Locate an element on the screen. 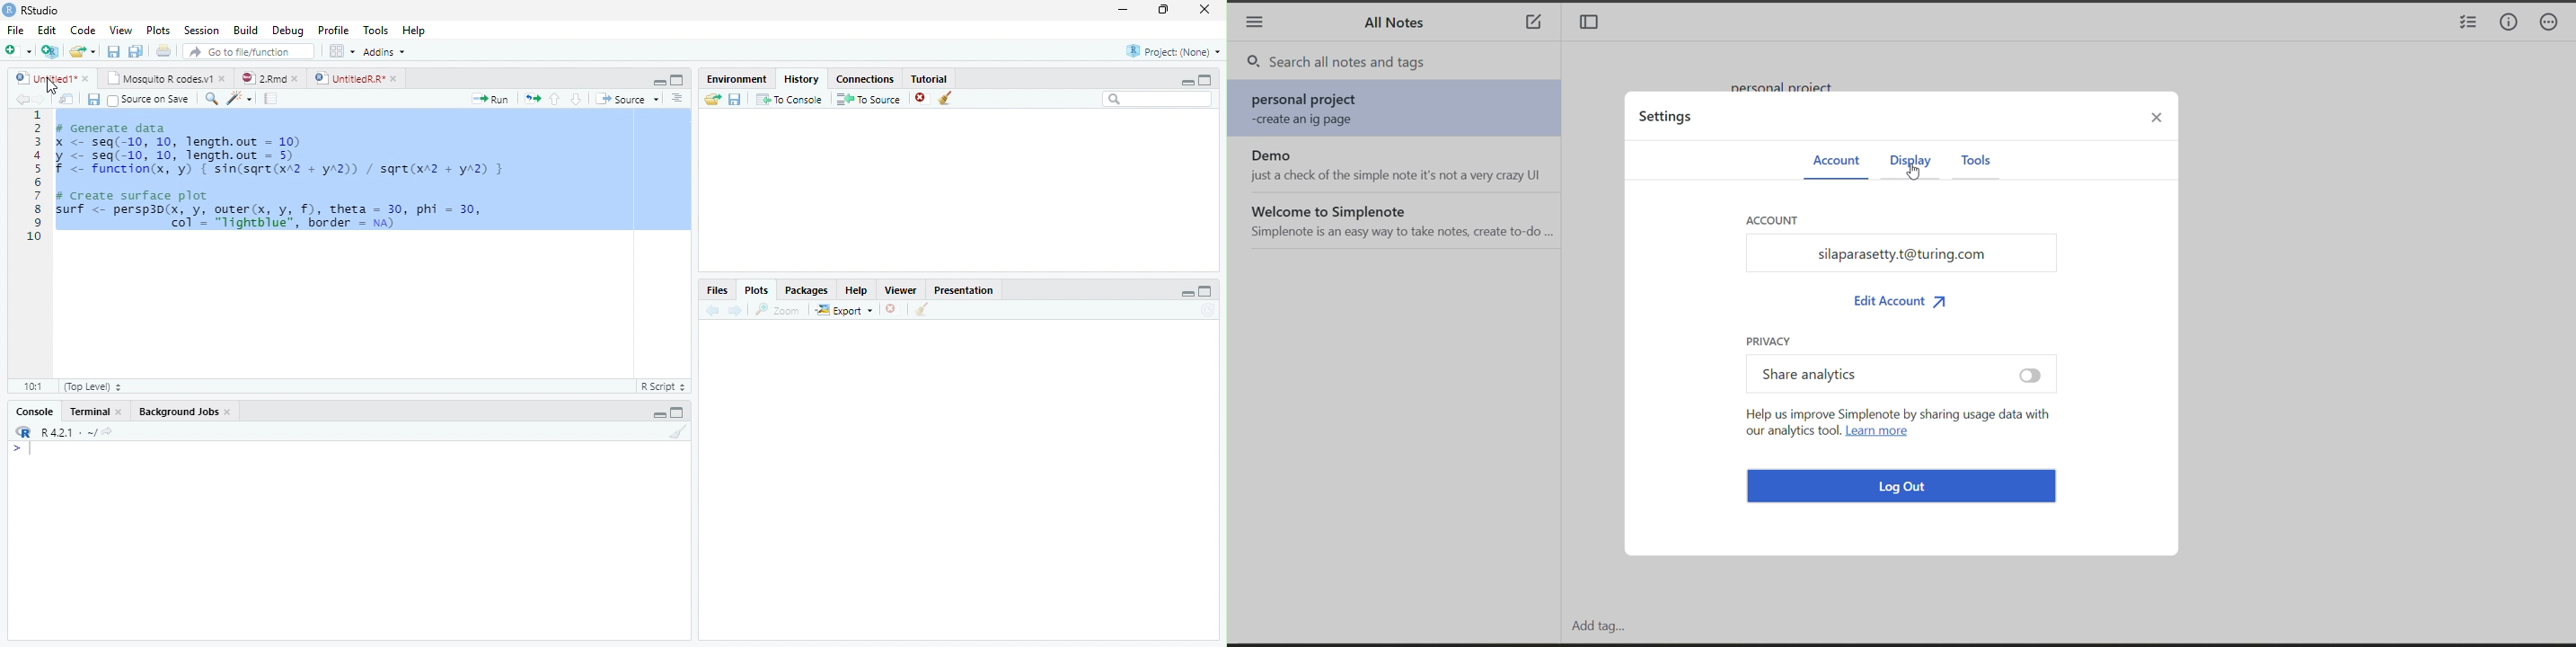  close is located at coordinates (393, 78).